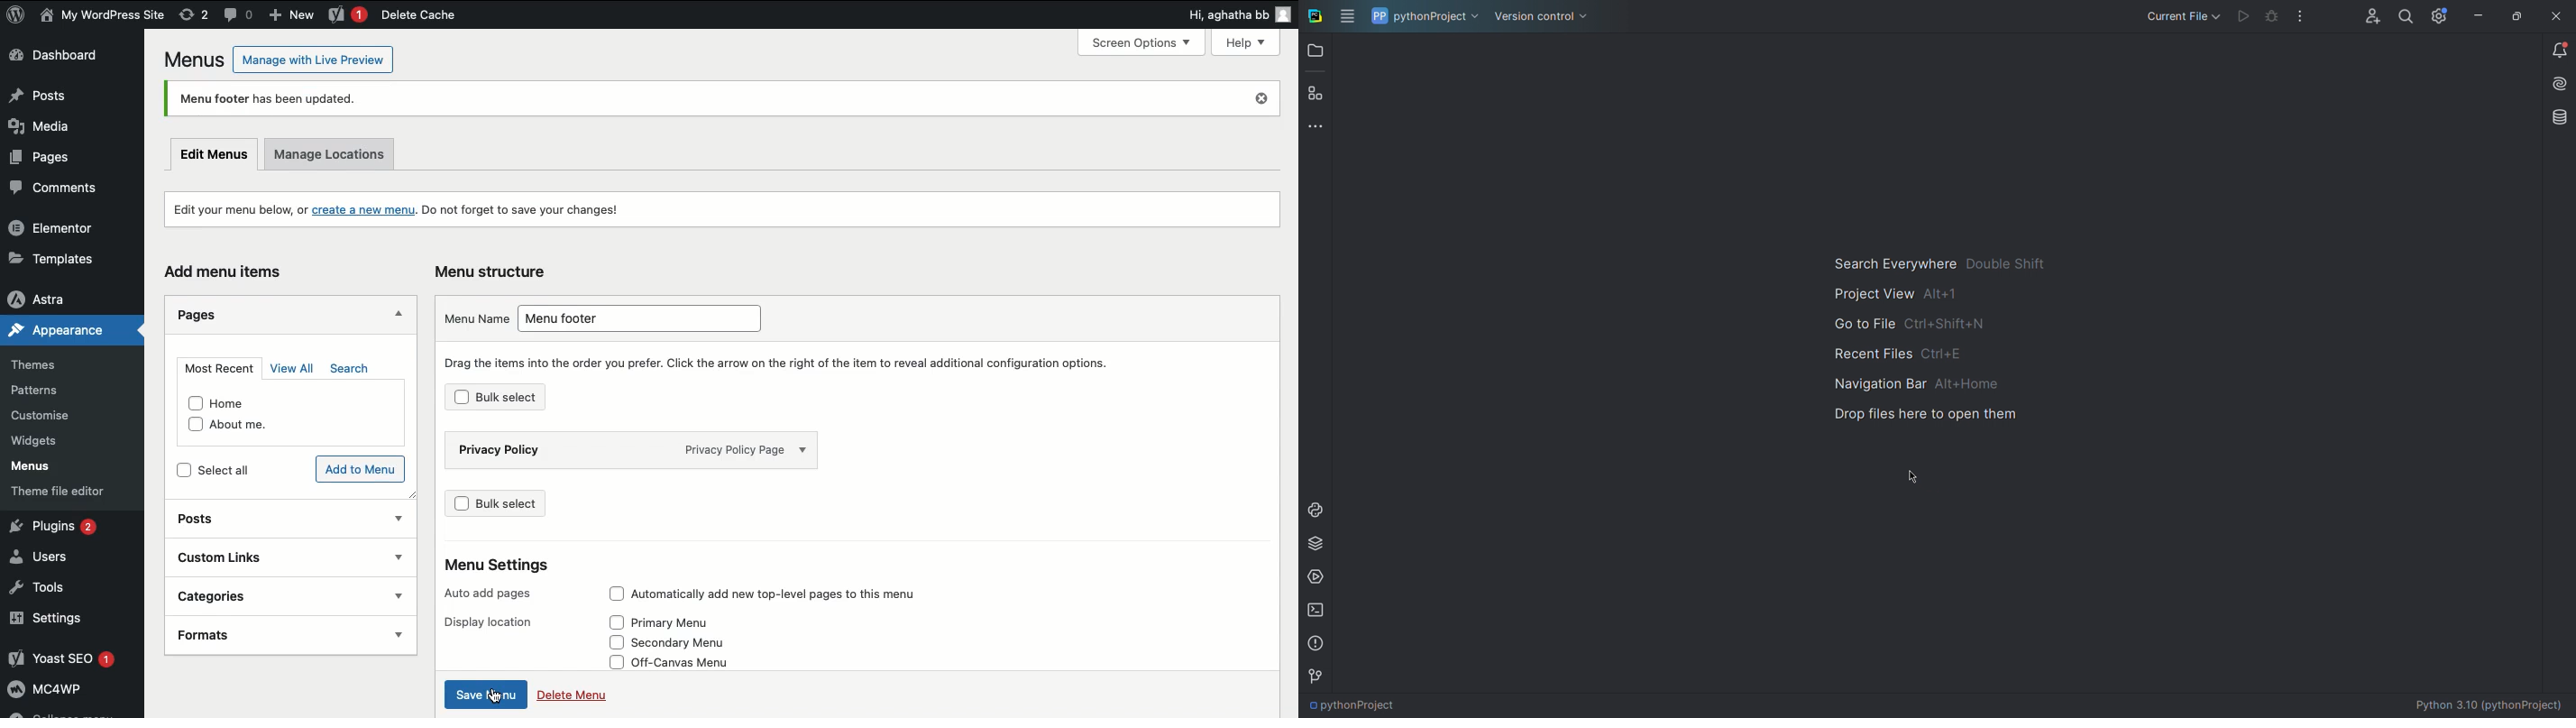  What do you see at coordinates (231, 272) in the screenshot?
I see `Add menu items` at bounding box center [231, 272].